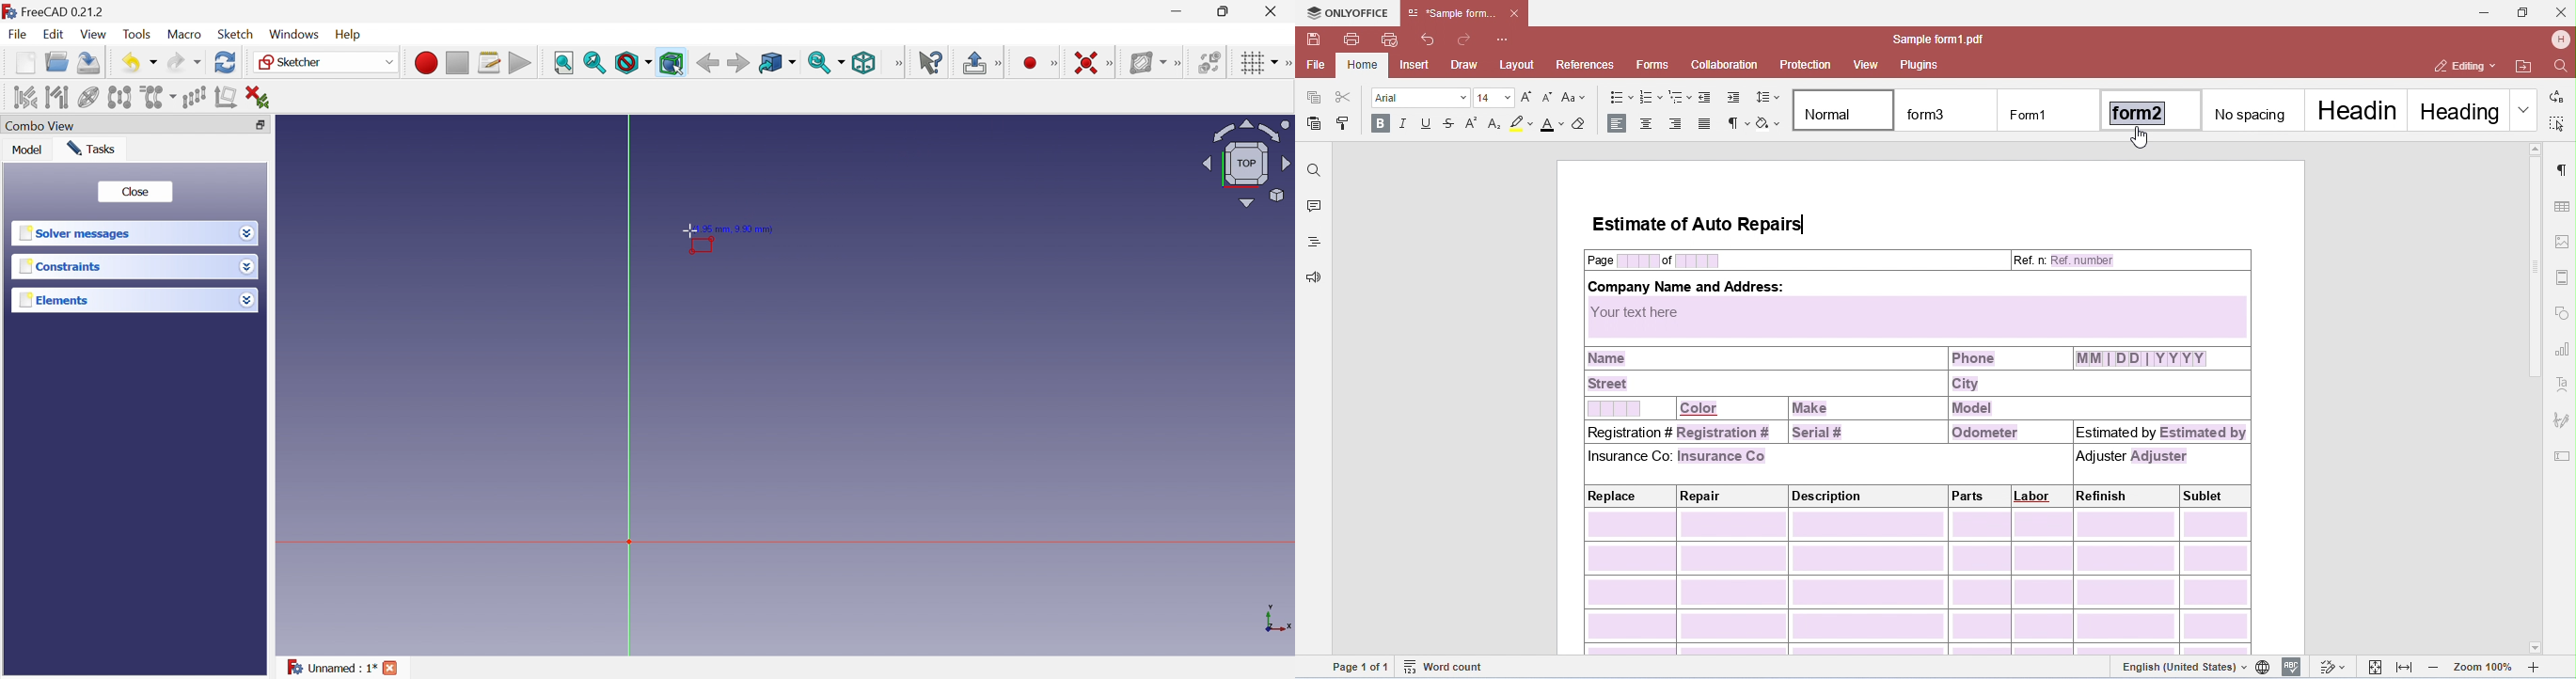 This screenshot has width=2576, height=700. I want to click on Symmetry, so click(120, 98).